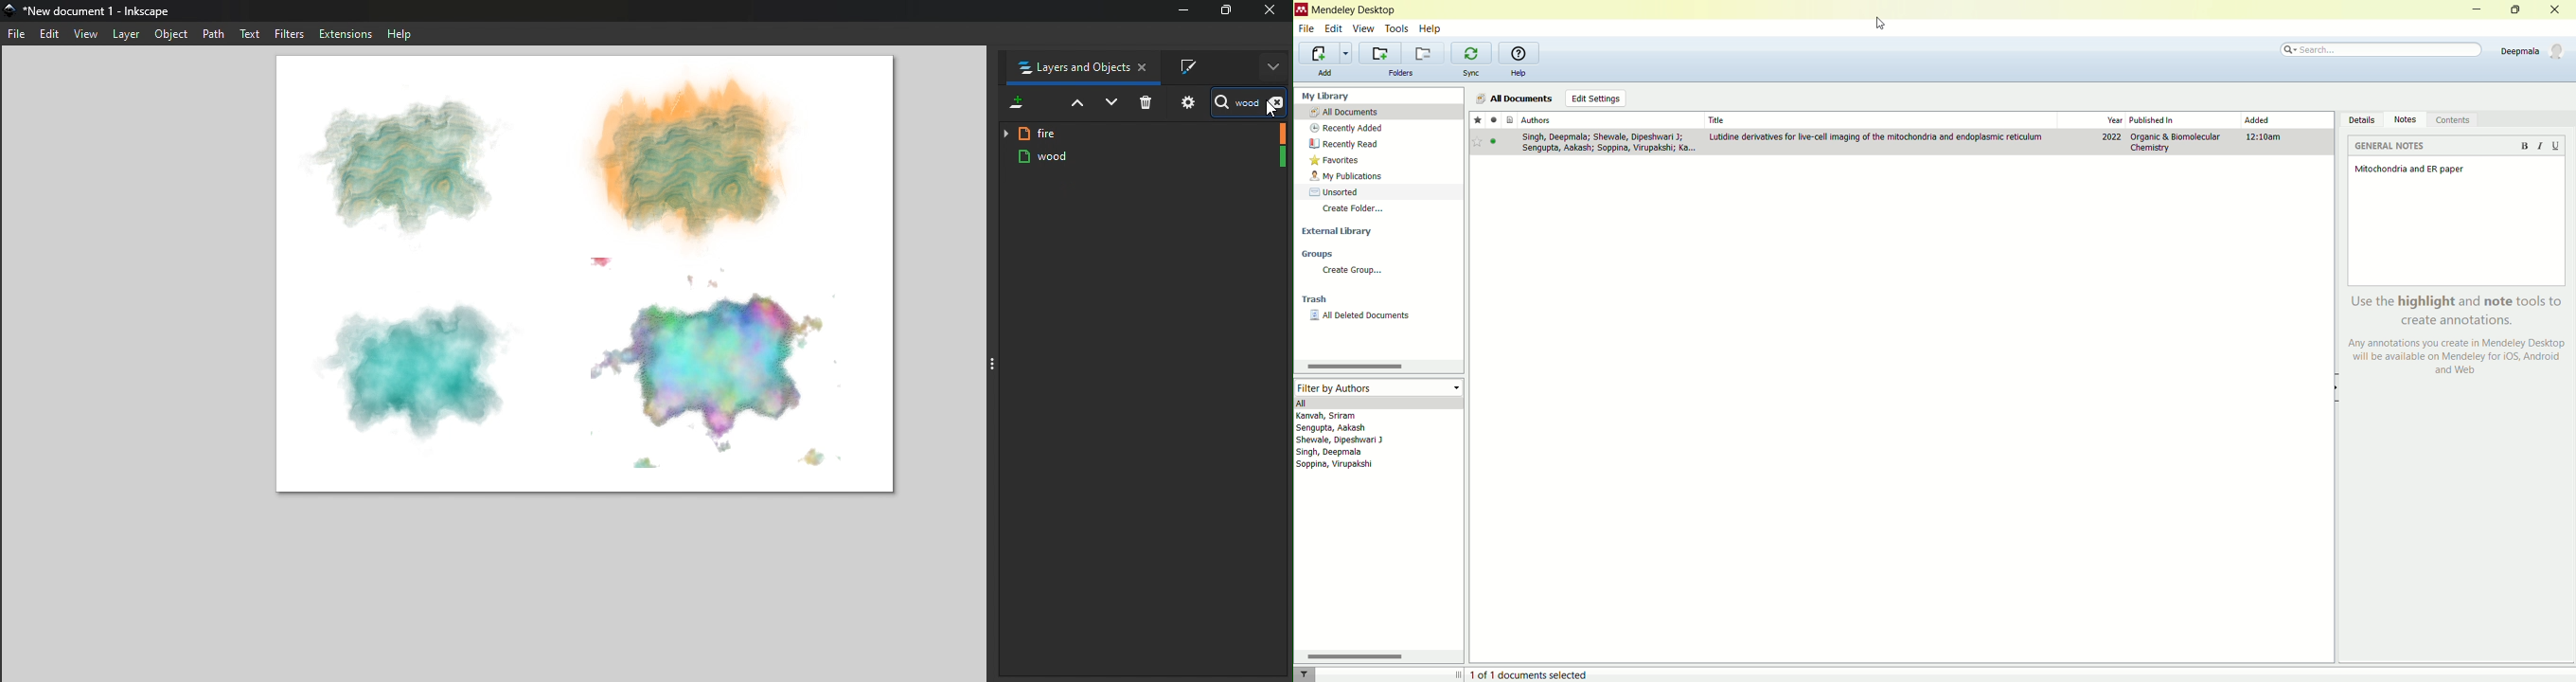  I want to click on Shewale, Dipeshwari J, so click(1351, 441).